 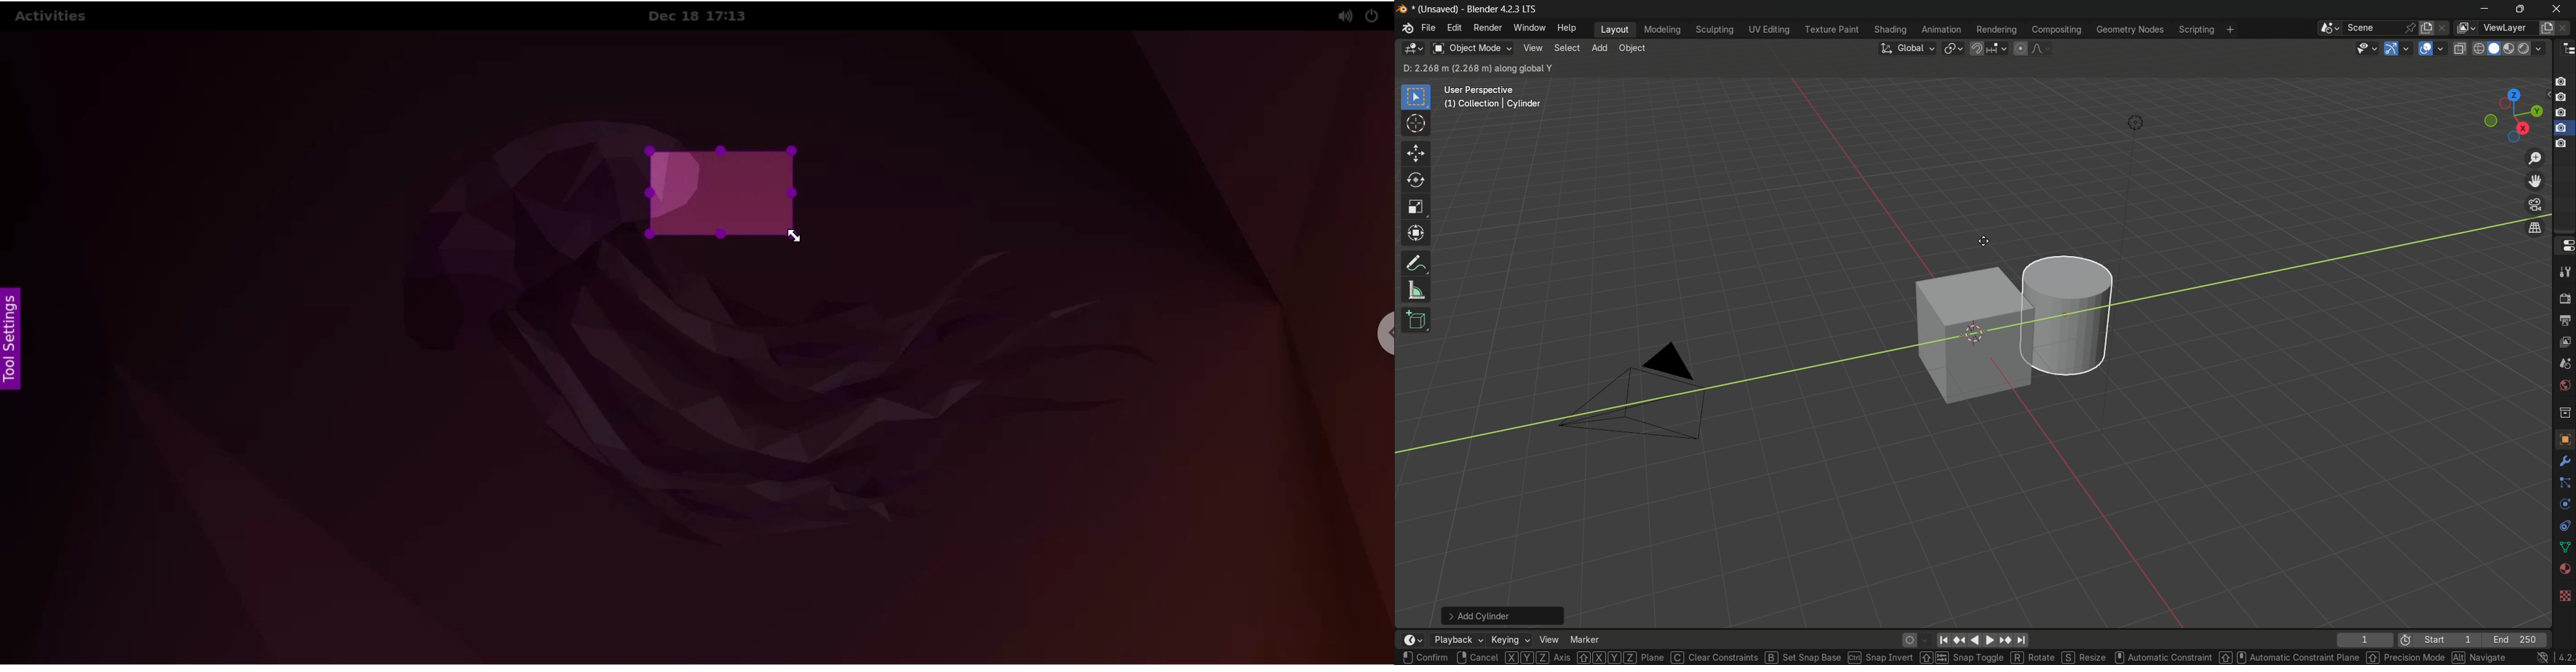 I want to click on preview range, so click(x=2406, y=639).